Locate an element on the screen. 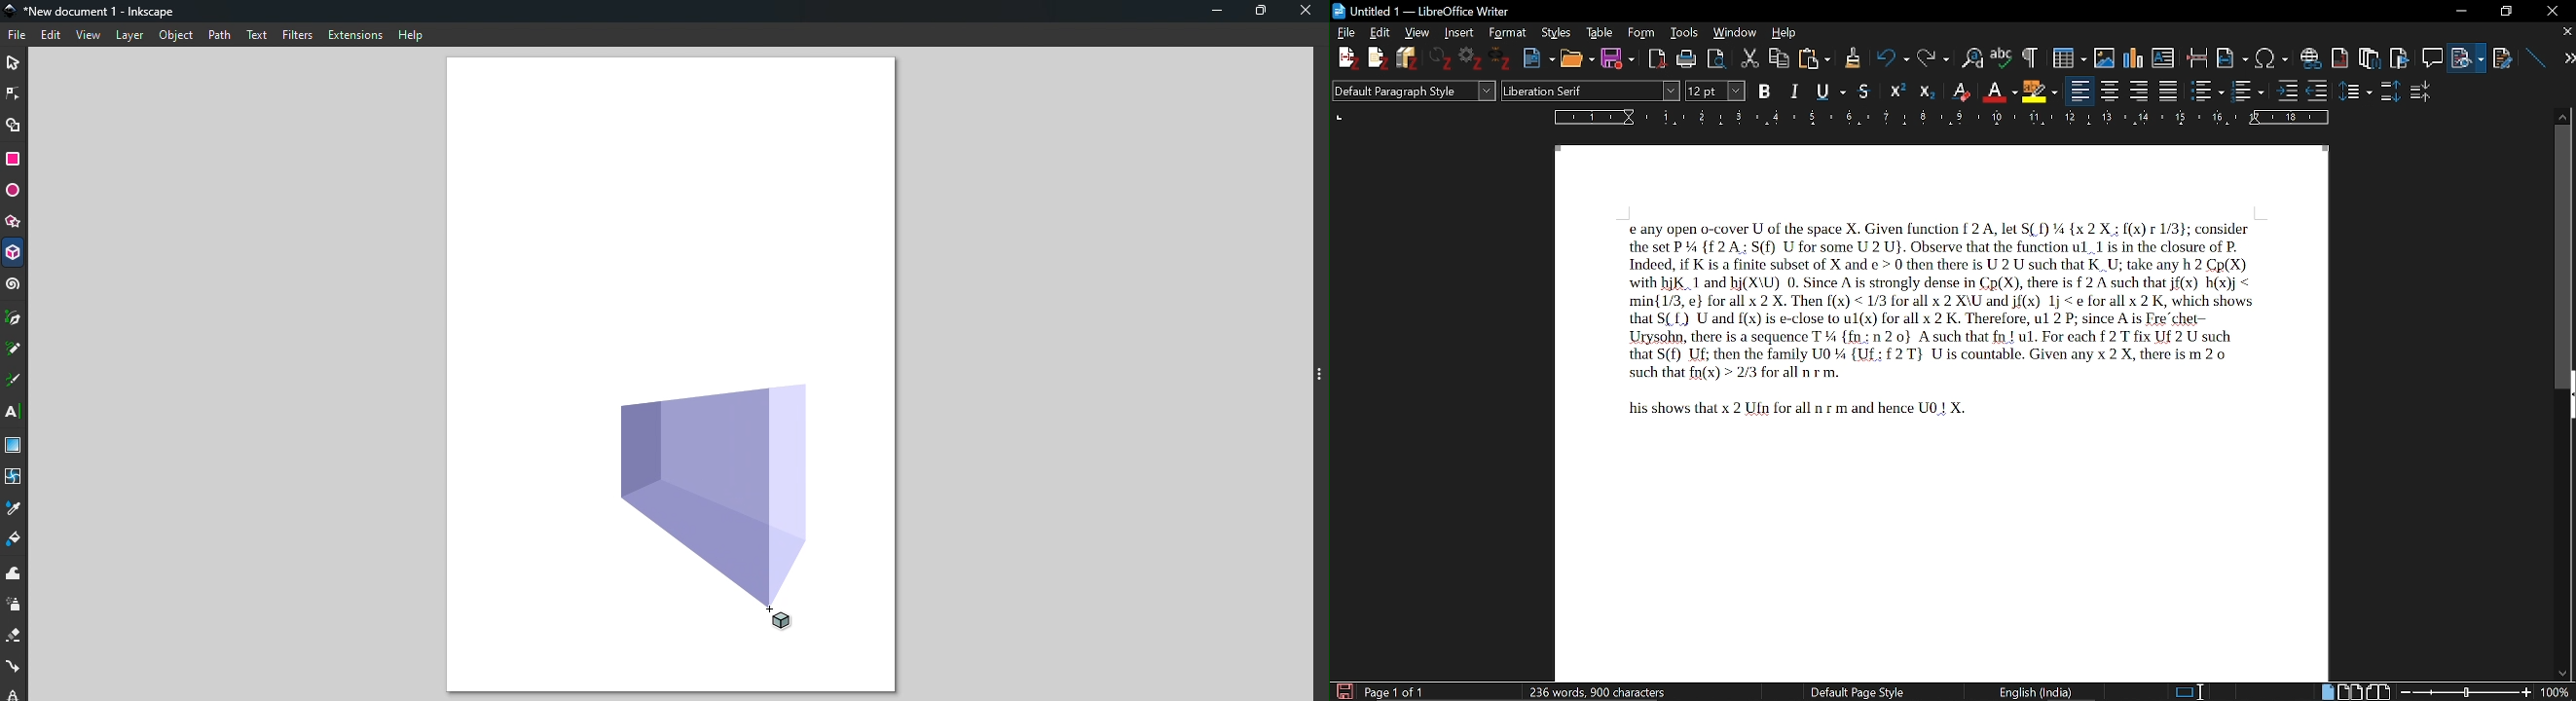 Image resolution: width=2576 pixels, height=728 pixels. Dropper tool is located at coordinates (16, 507).